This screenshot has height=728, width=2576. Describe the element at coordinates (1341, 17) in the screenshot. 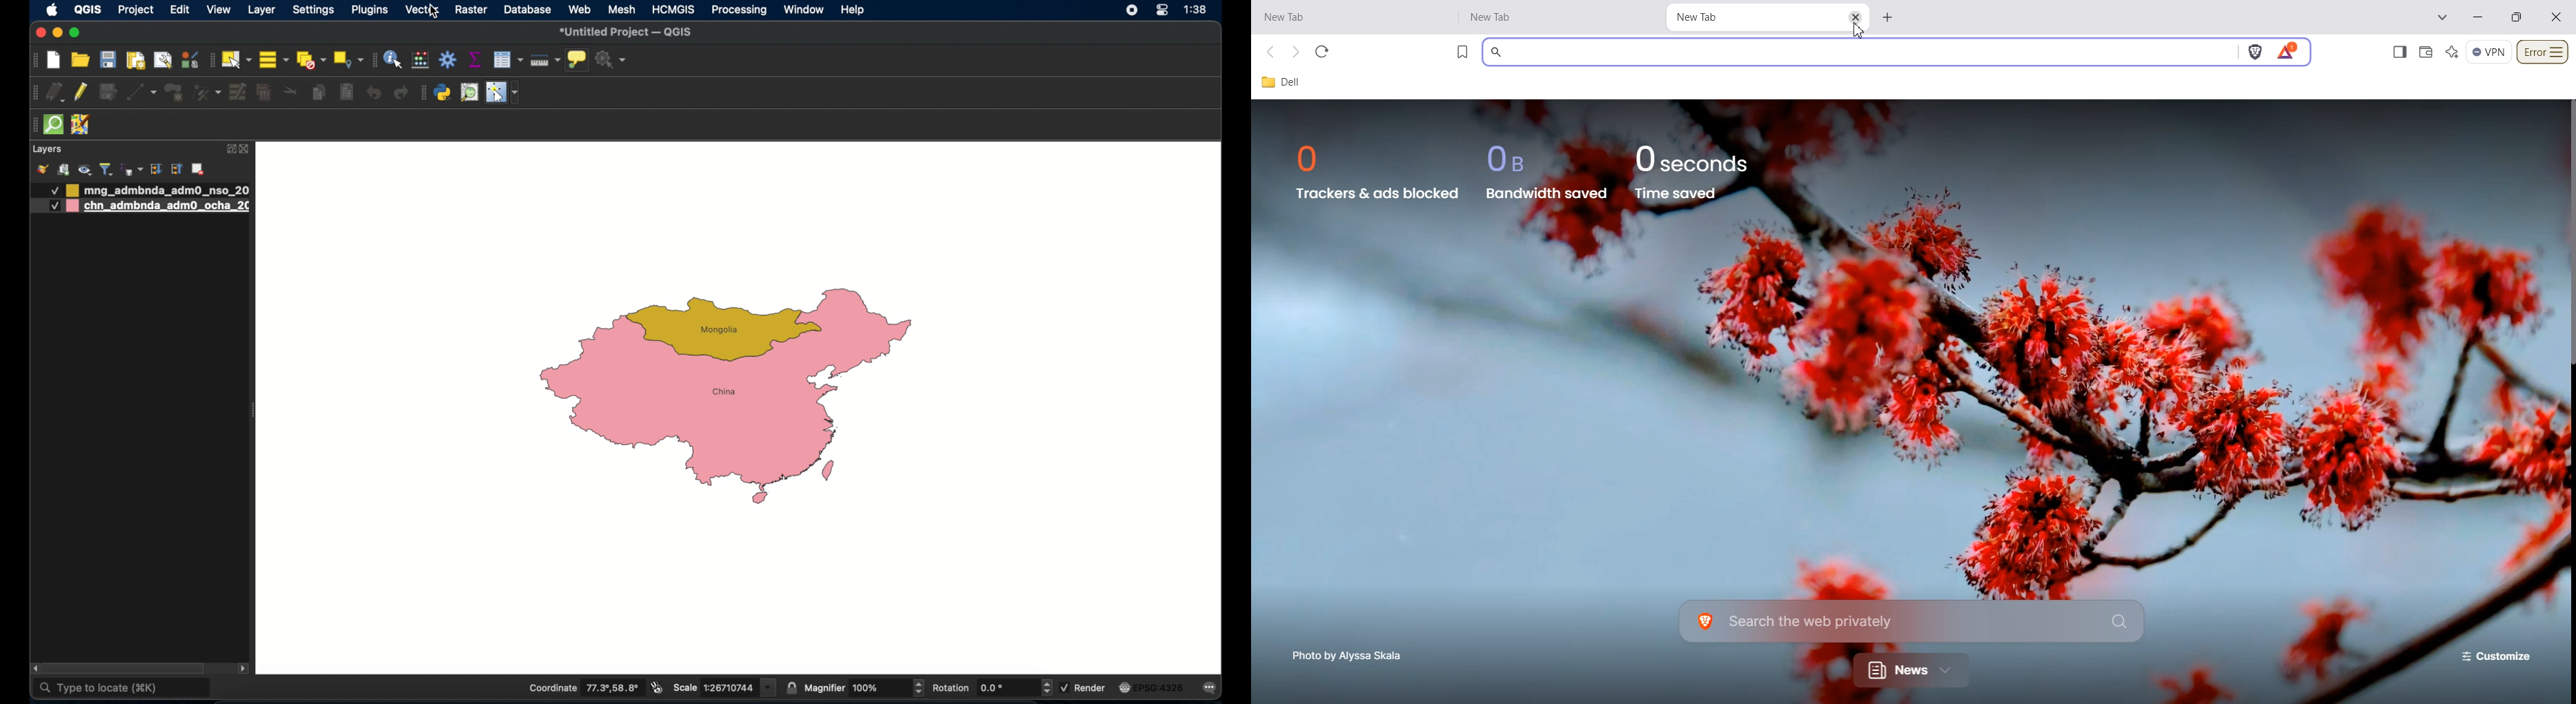

I see `New Tab` at that location.